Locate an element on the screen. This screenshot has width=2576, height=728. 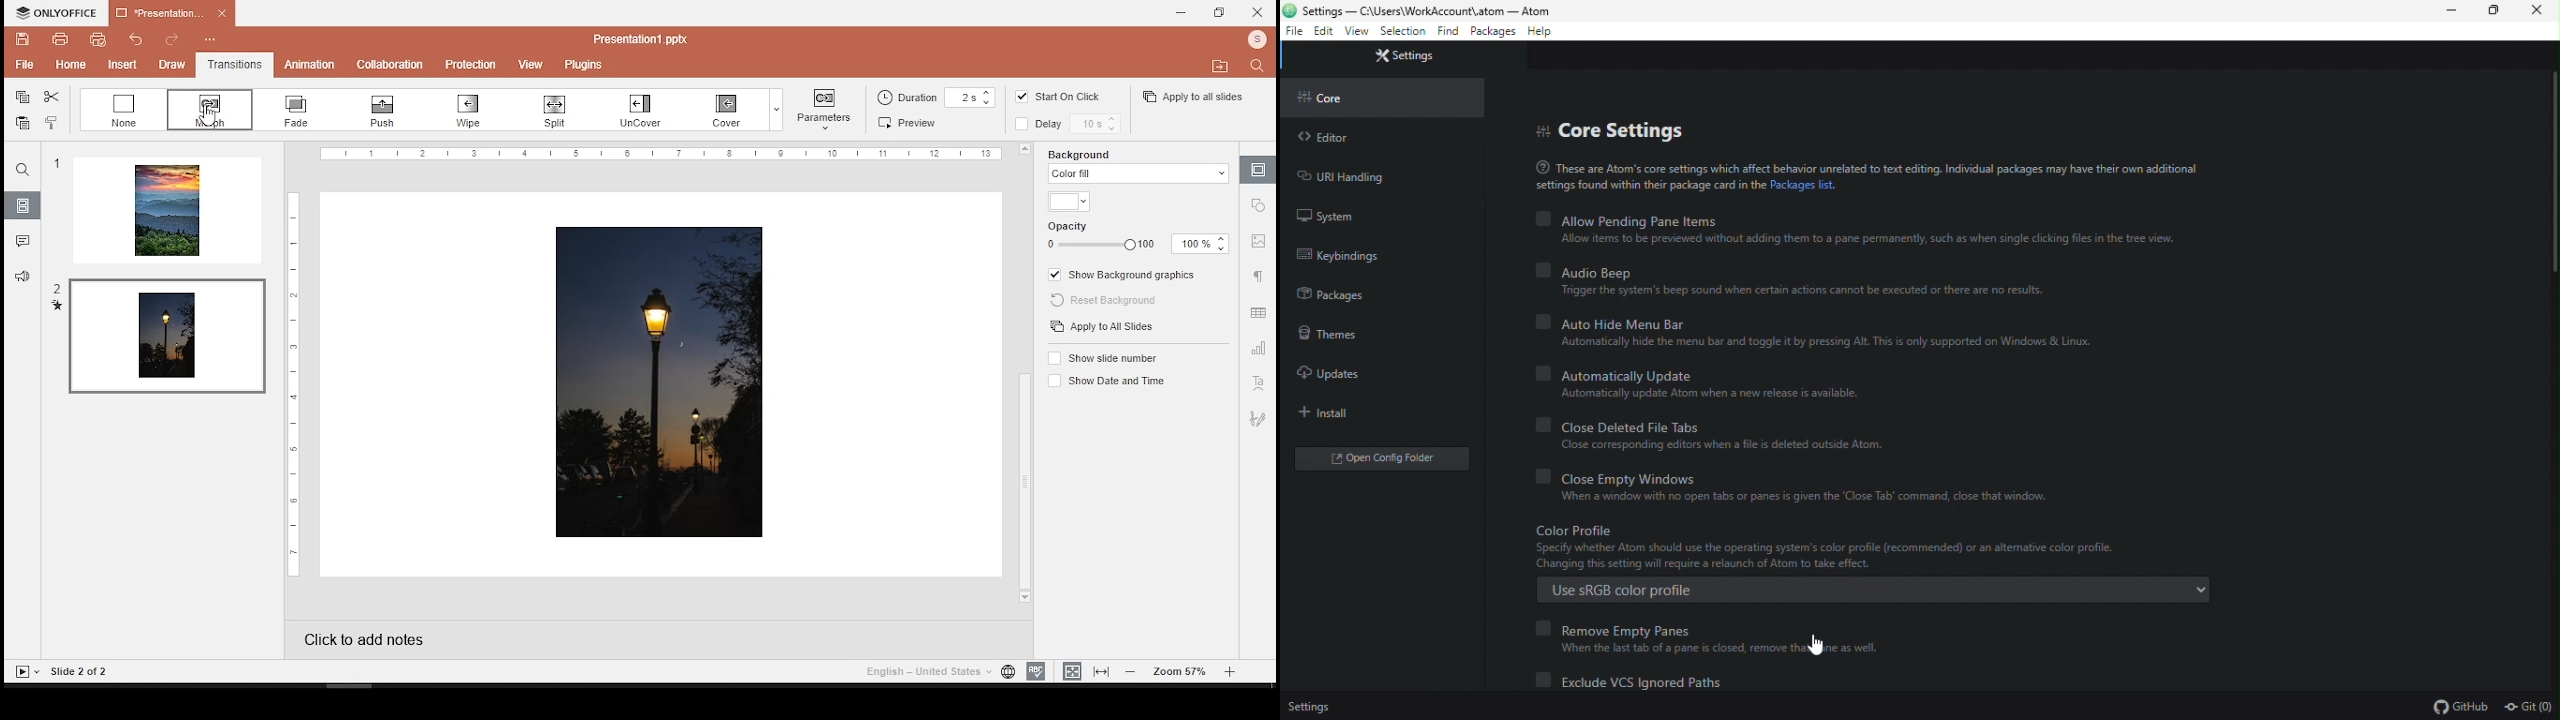
ruler is located at coordinates (288, 384).